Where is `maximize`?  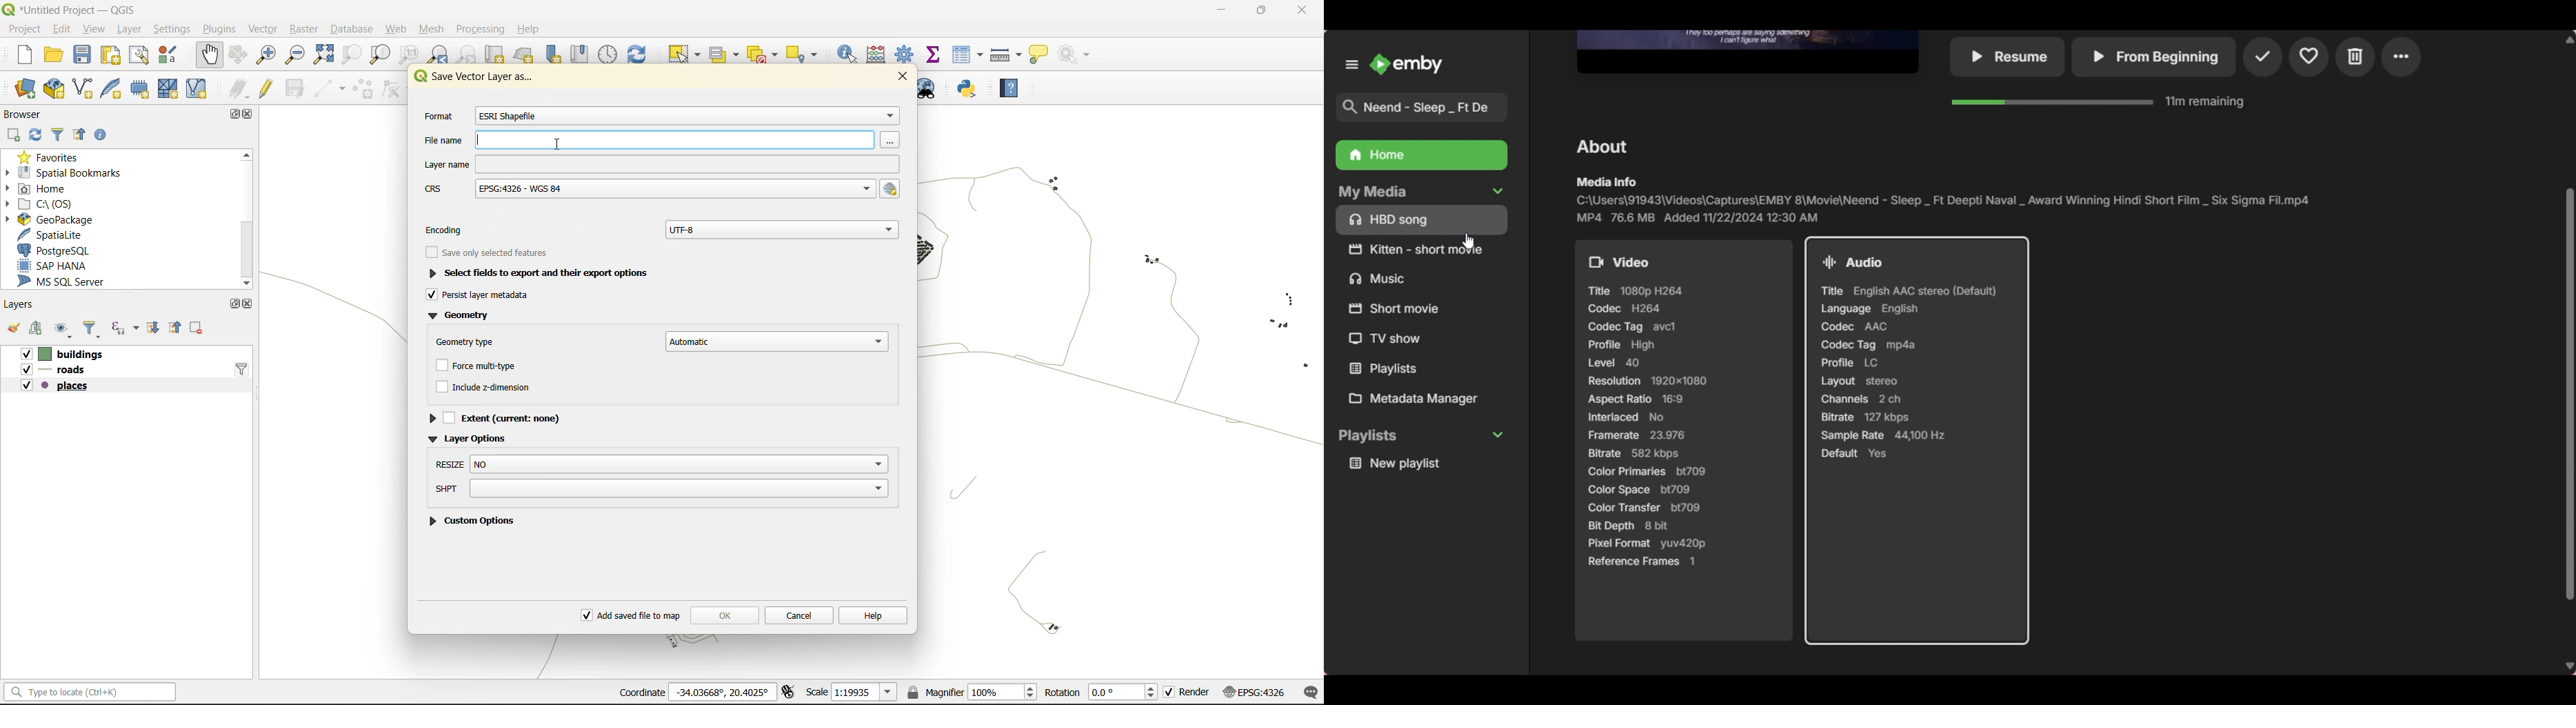 maximize is located at coordinates (232, 117).